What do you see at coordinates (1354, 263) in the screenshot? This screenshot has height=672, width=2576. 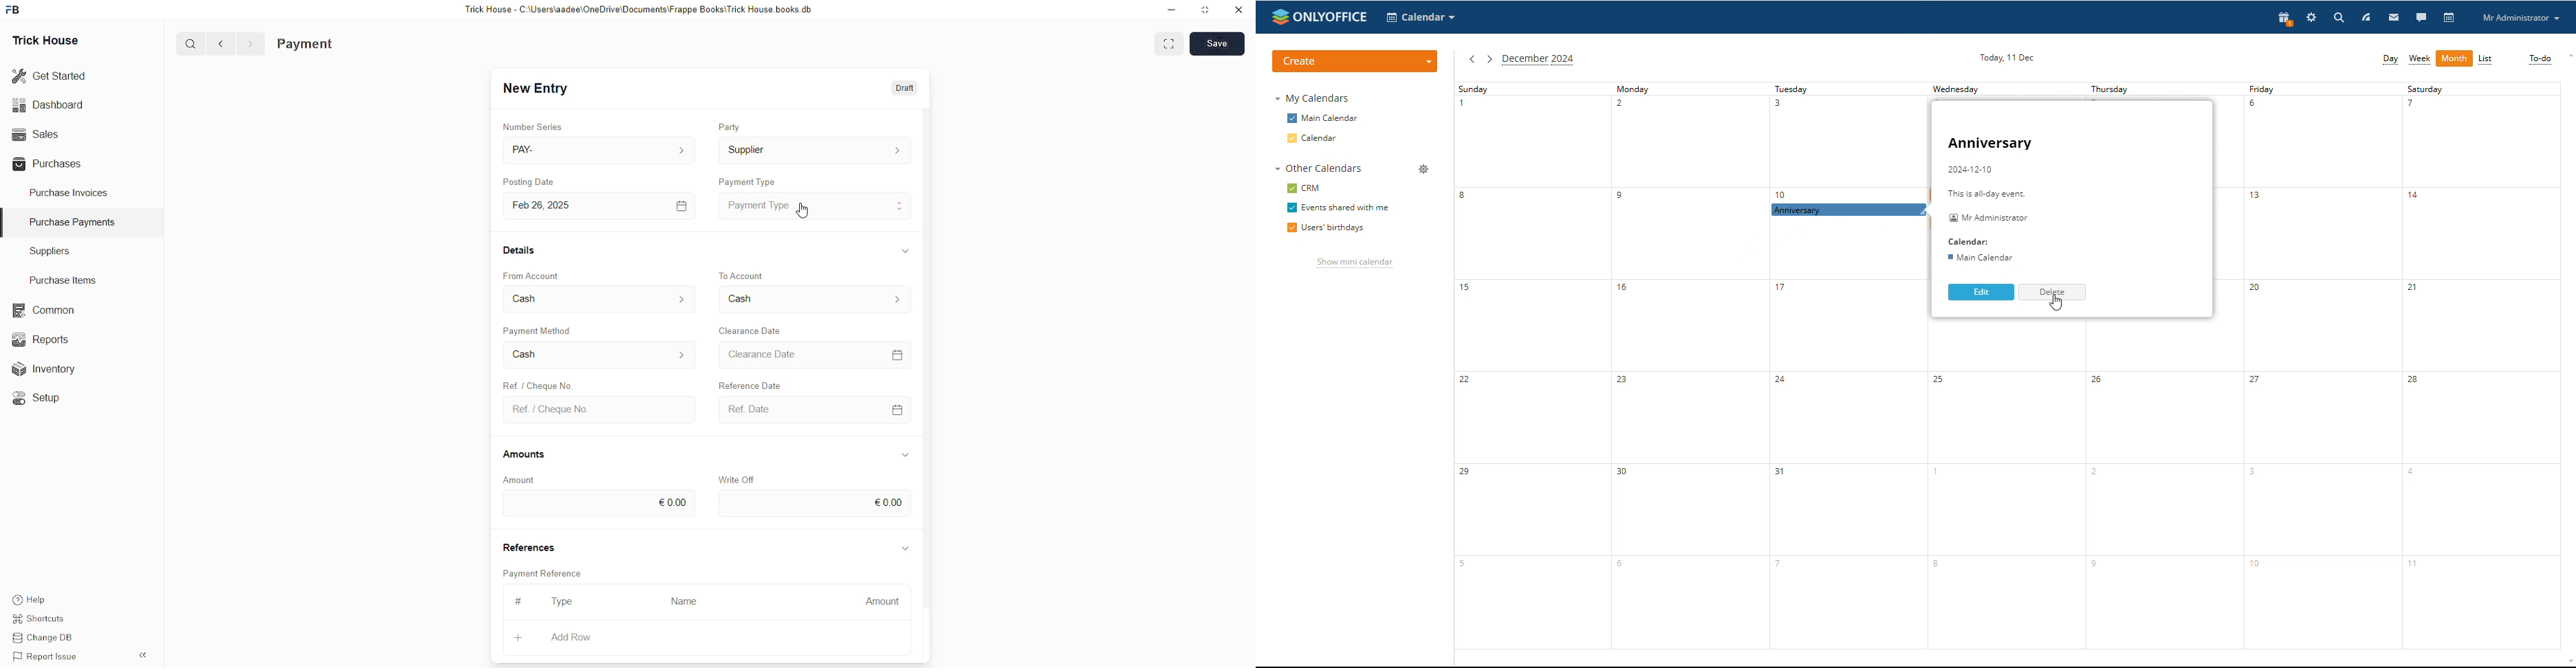 I see `show mini calendar` at bounding box center [1354, 263].